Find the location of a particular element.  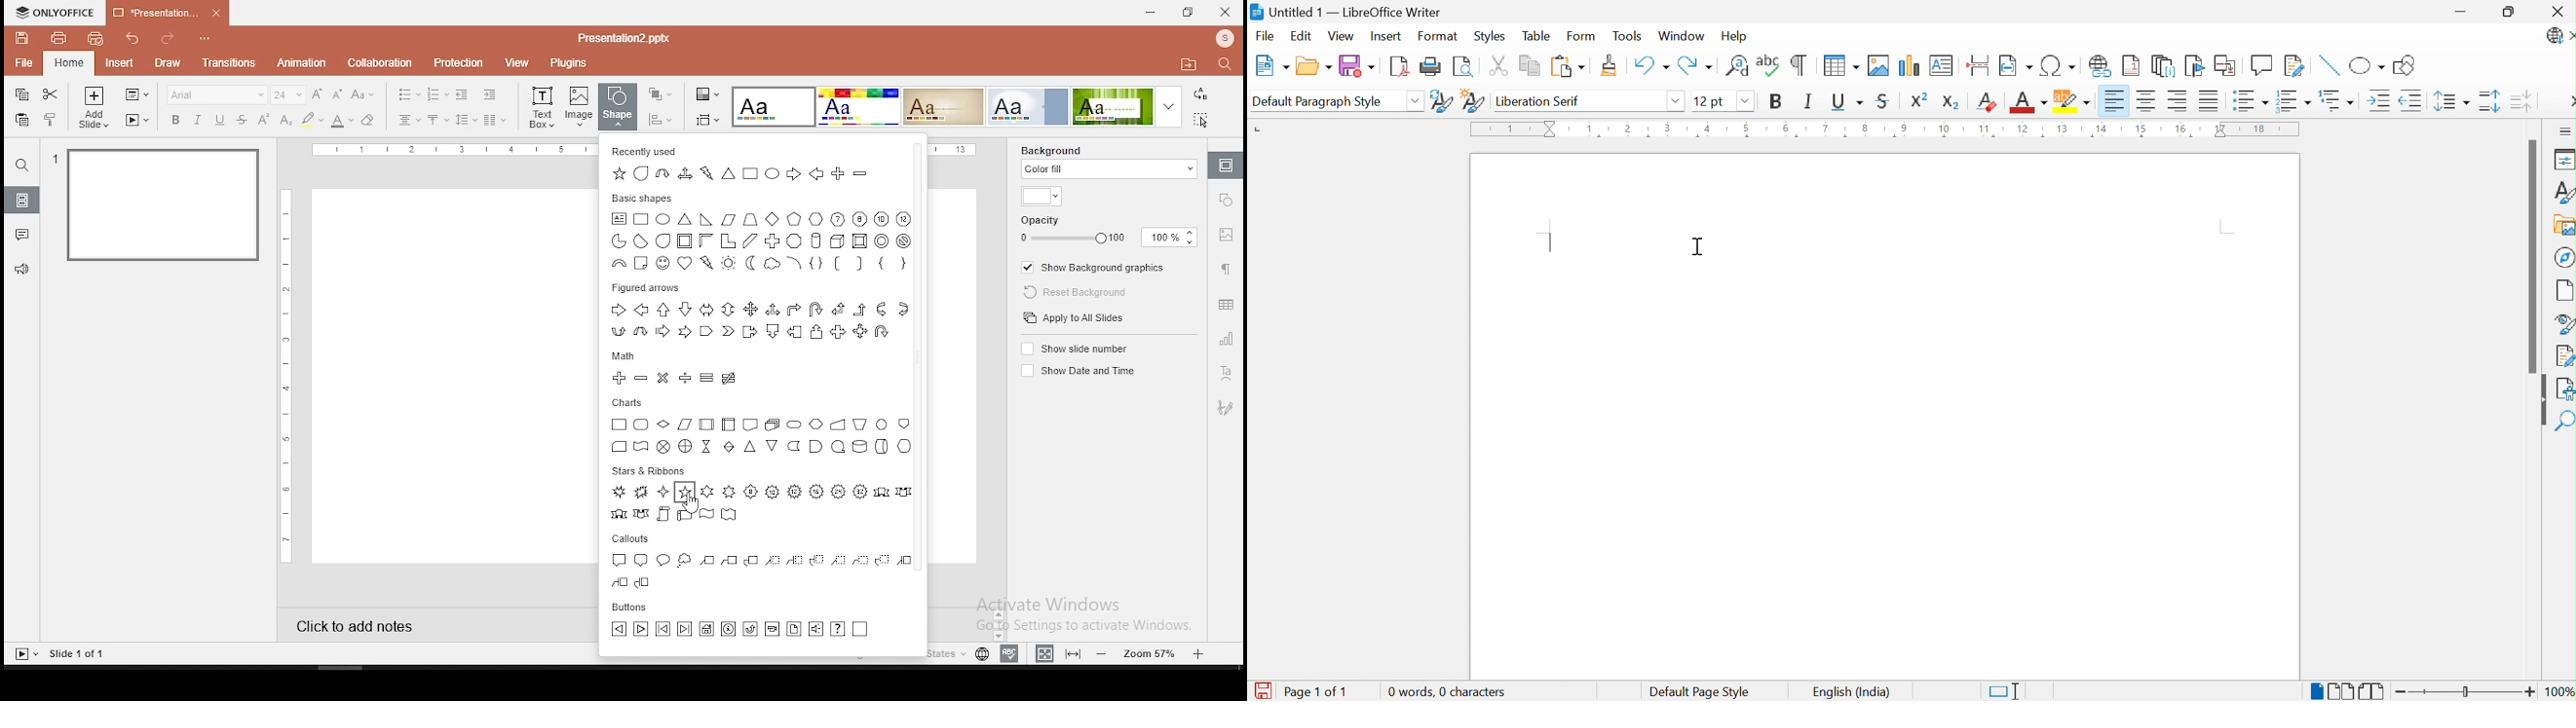

Align Left is located at coordinates (2113, 100).